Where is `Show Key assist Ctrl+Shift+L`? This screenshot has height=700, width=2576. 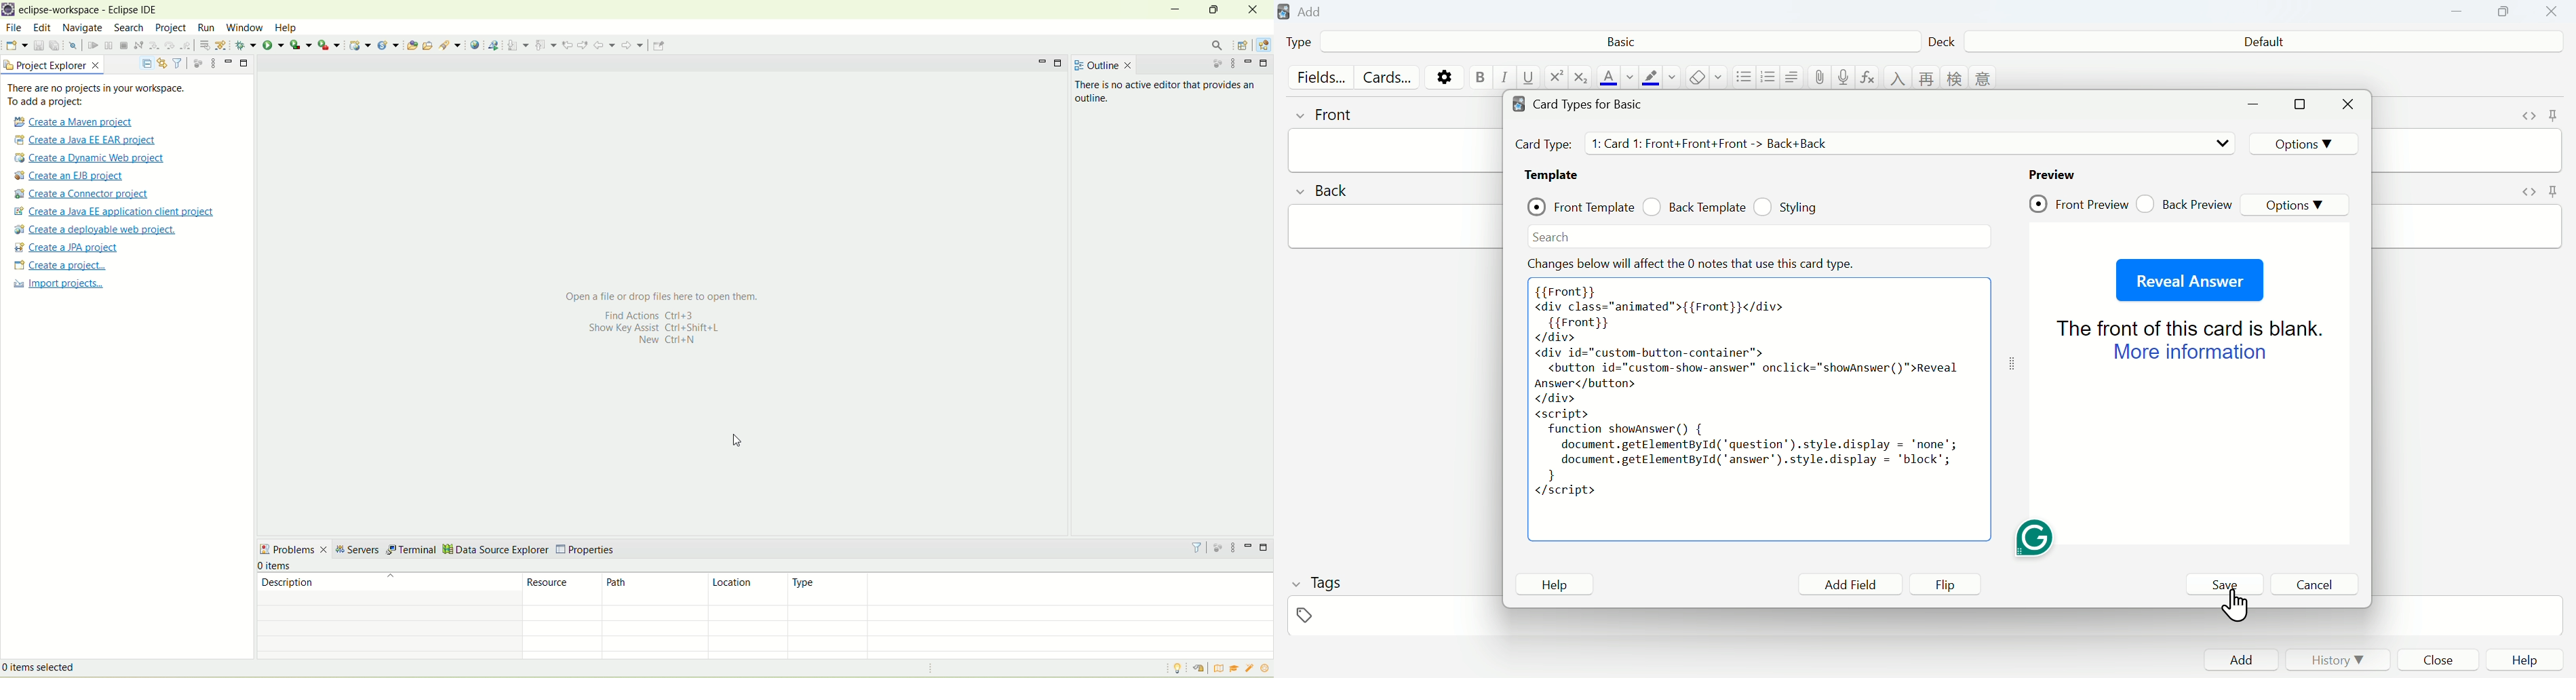
Show Key assist Ctrl+Shift+L is located at coordinates (650, 328).